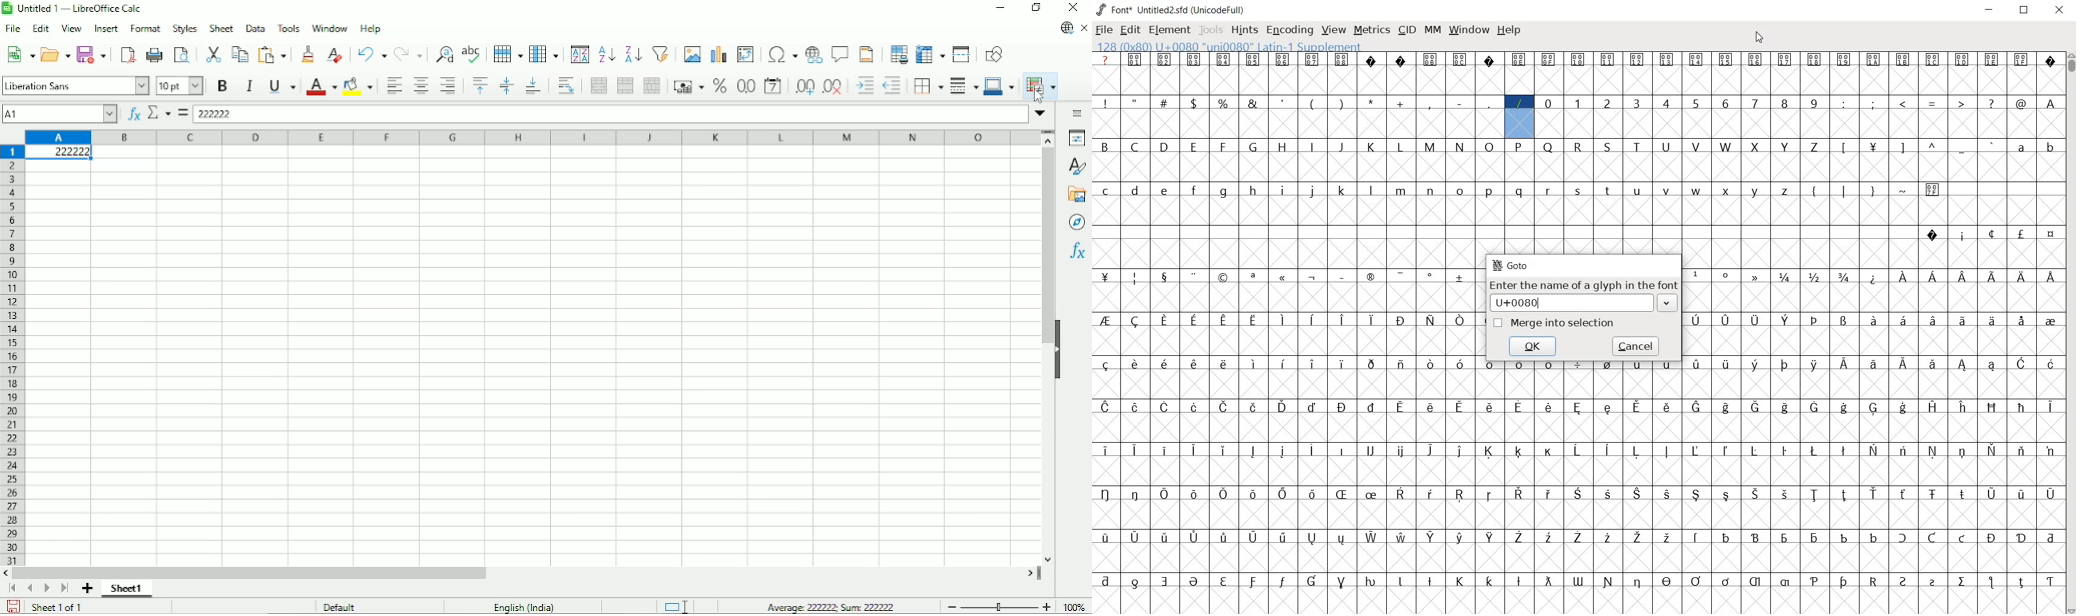 Image resolution: width=2100 pixels, height=616 pixels. I want to click on cursor, so click(1038, 96).